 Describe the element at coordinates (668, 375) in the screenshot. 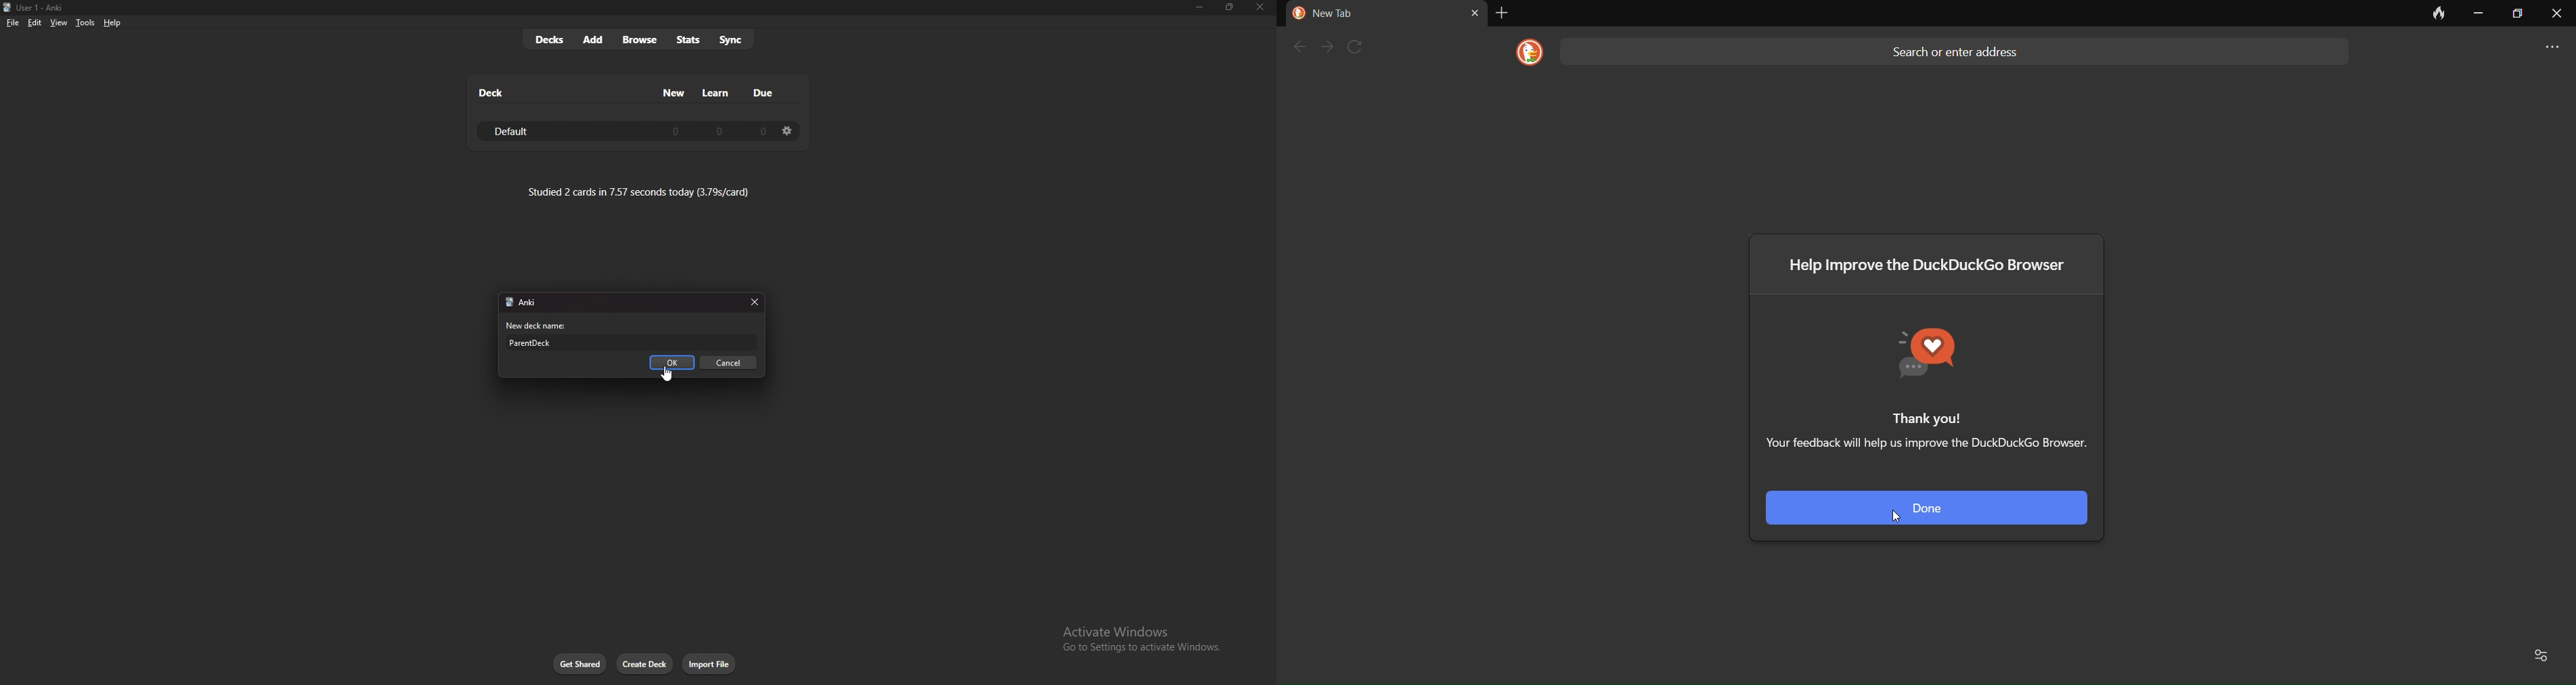

I see `cursor` at that location.